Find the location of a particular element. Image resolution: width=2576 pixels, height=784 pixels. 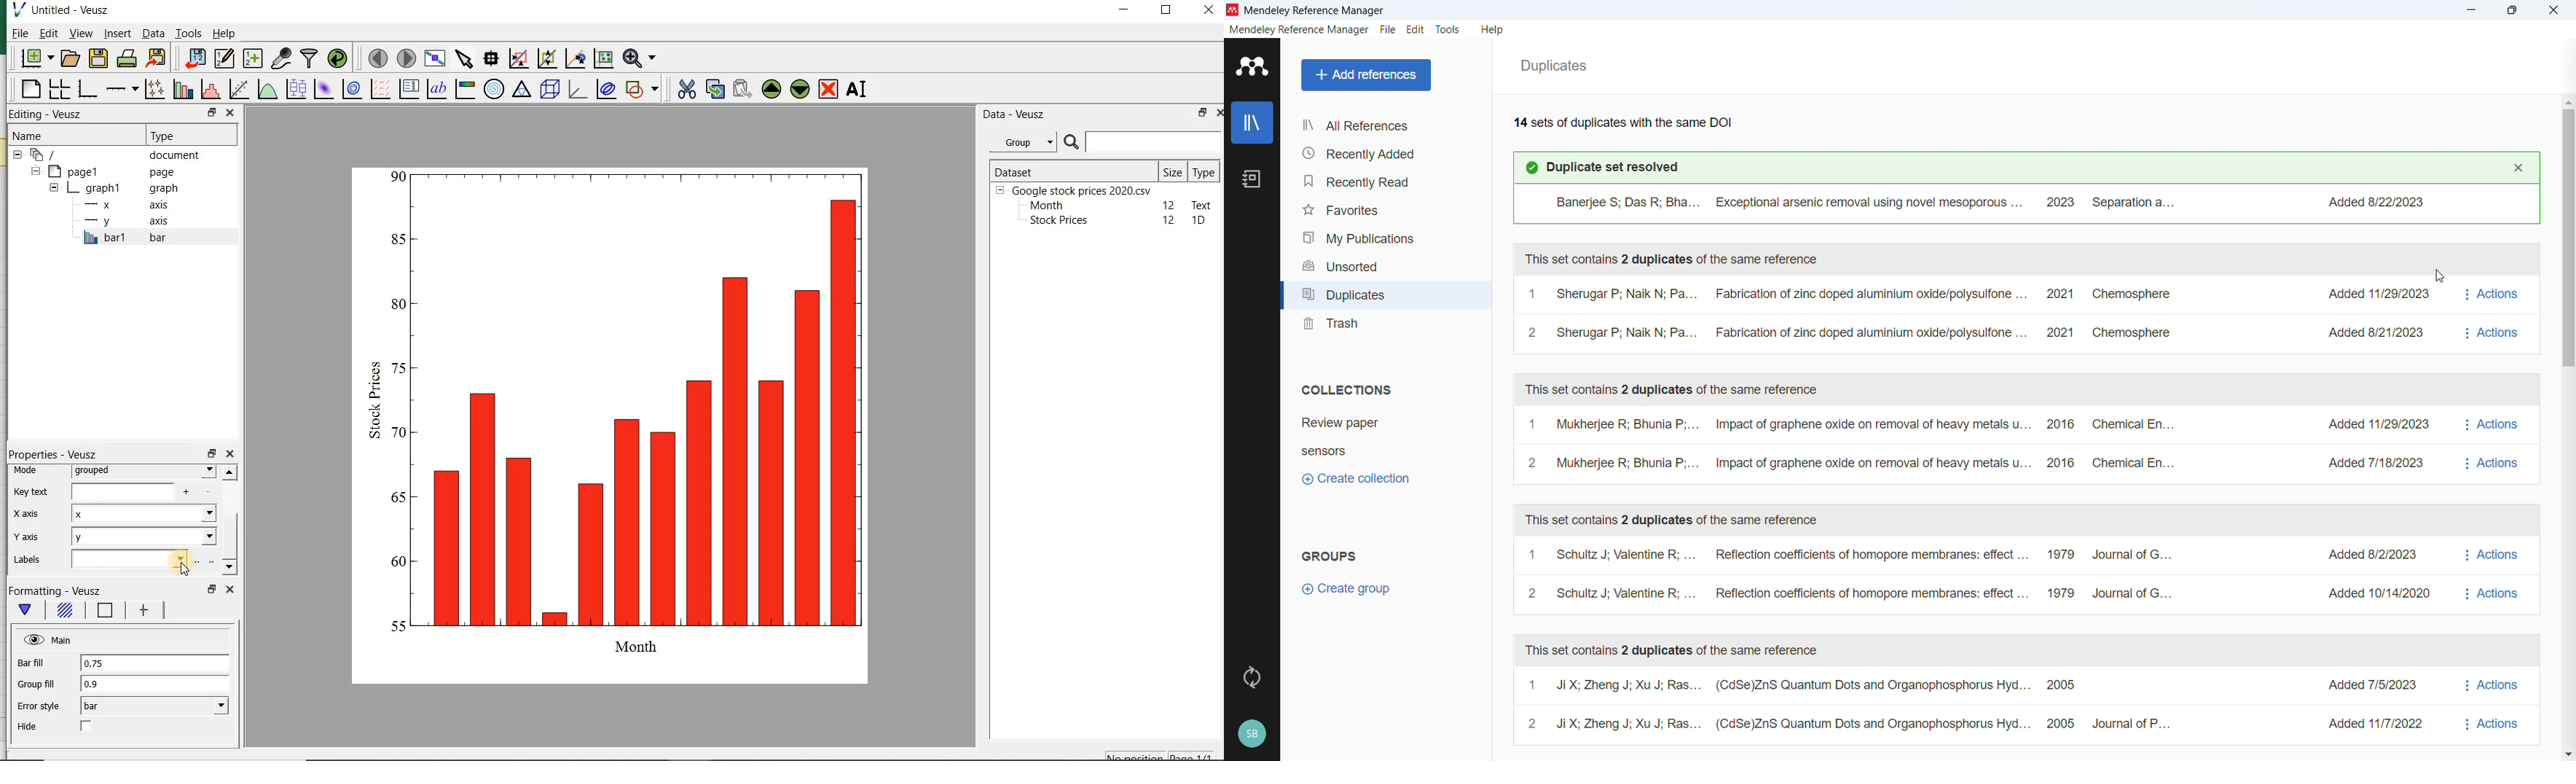

logo is located at coordinates (1251, 66).